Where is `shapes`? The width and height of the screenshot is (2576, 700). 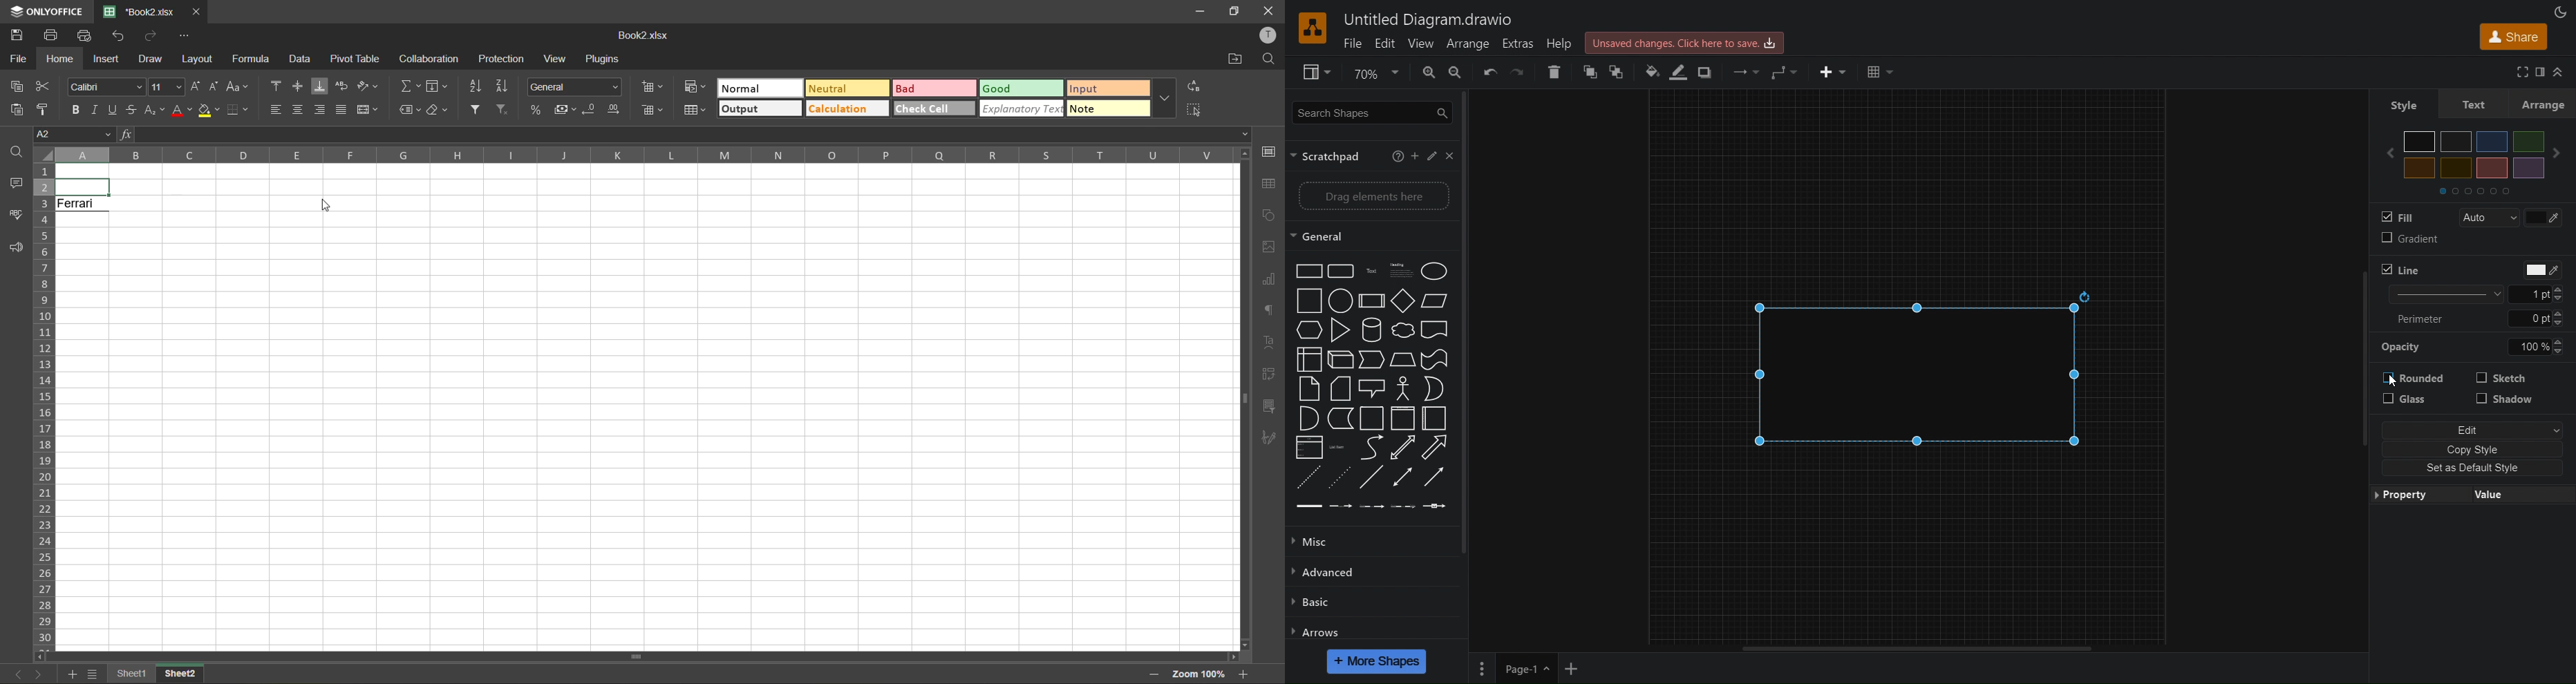
shapes is located at coordinates (1269, 214).